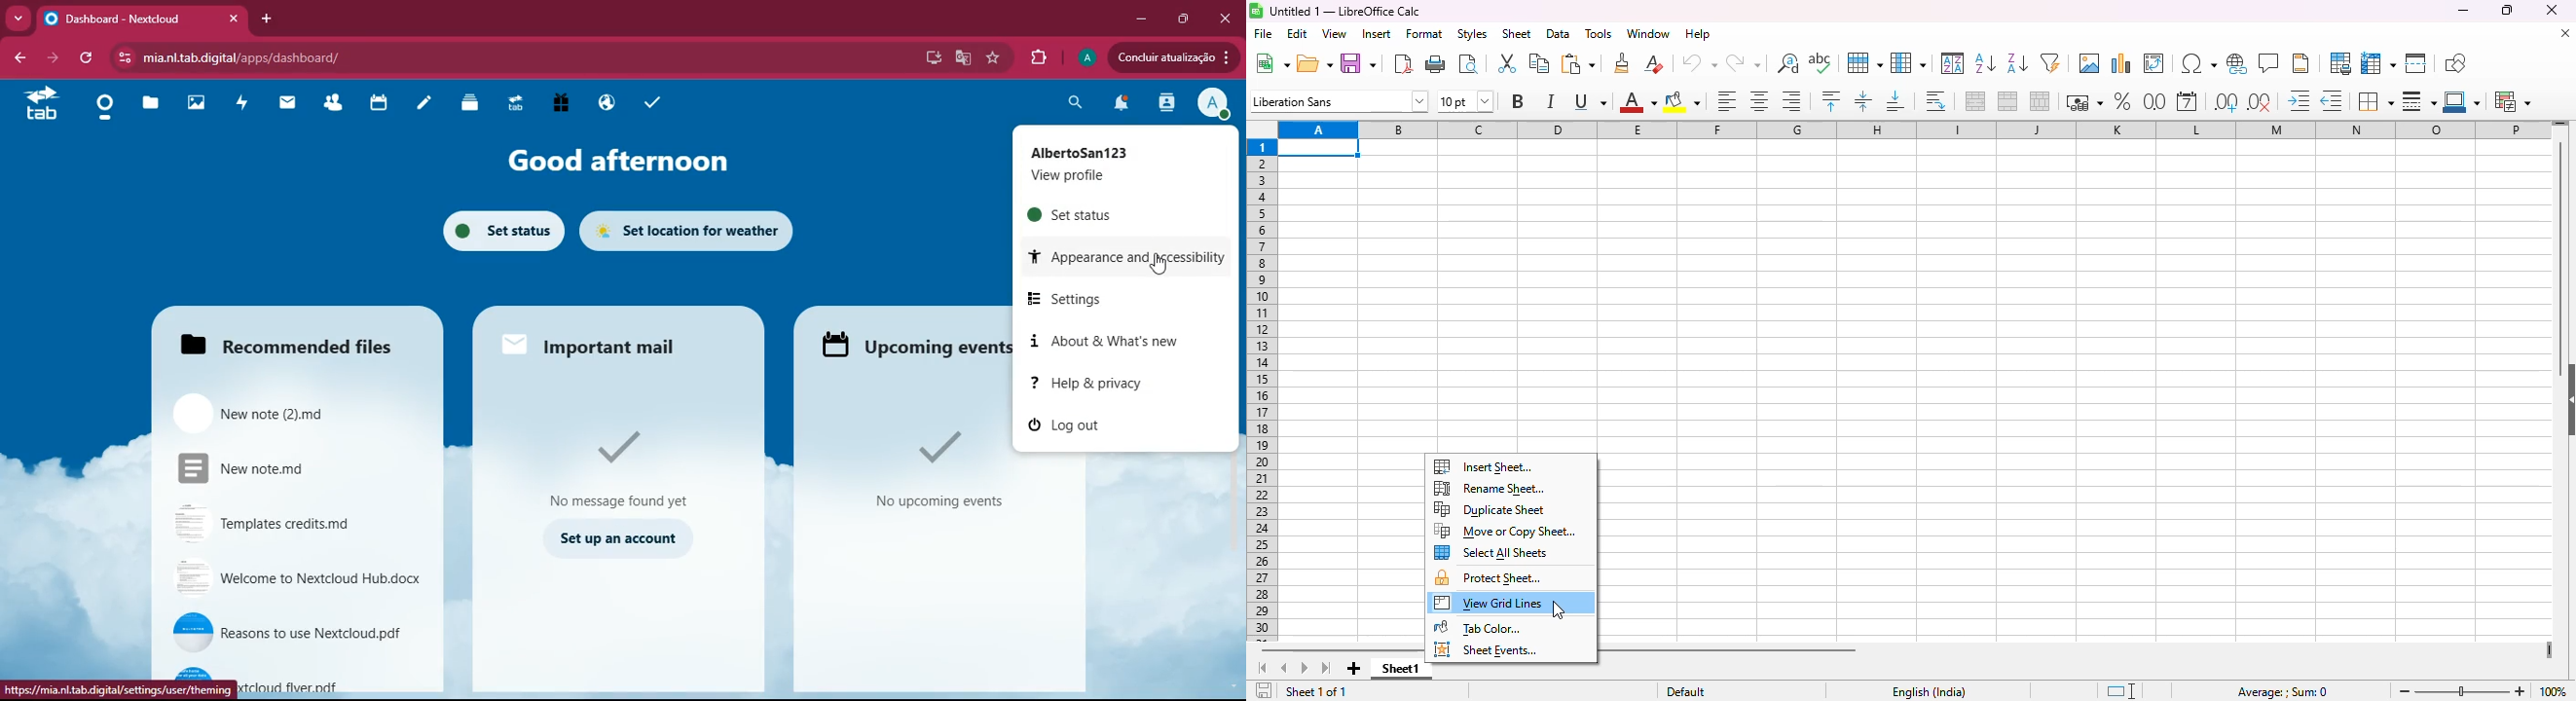 This screenshot has width=2576, height=728. Describe the element at coordinates (1108, 380) in the screenshot. I see `help & privacy` at that location.